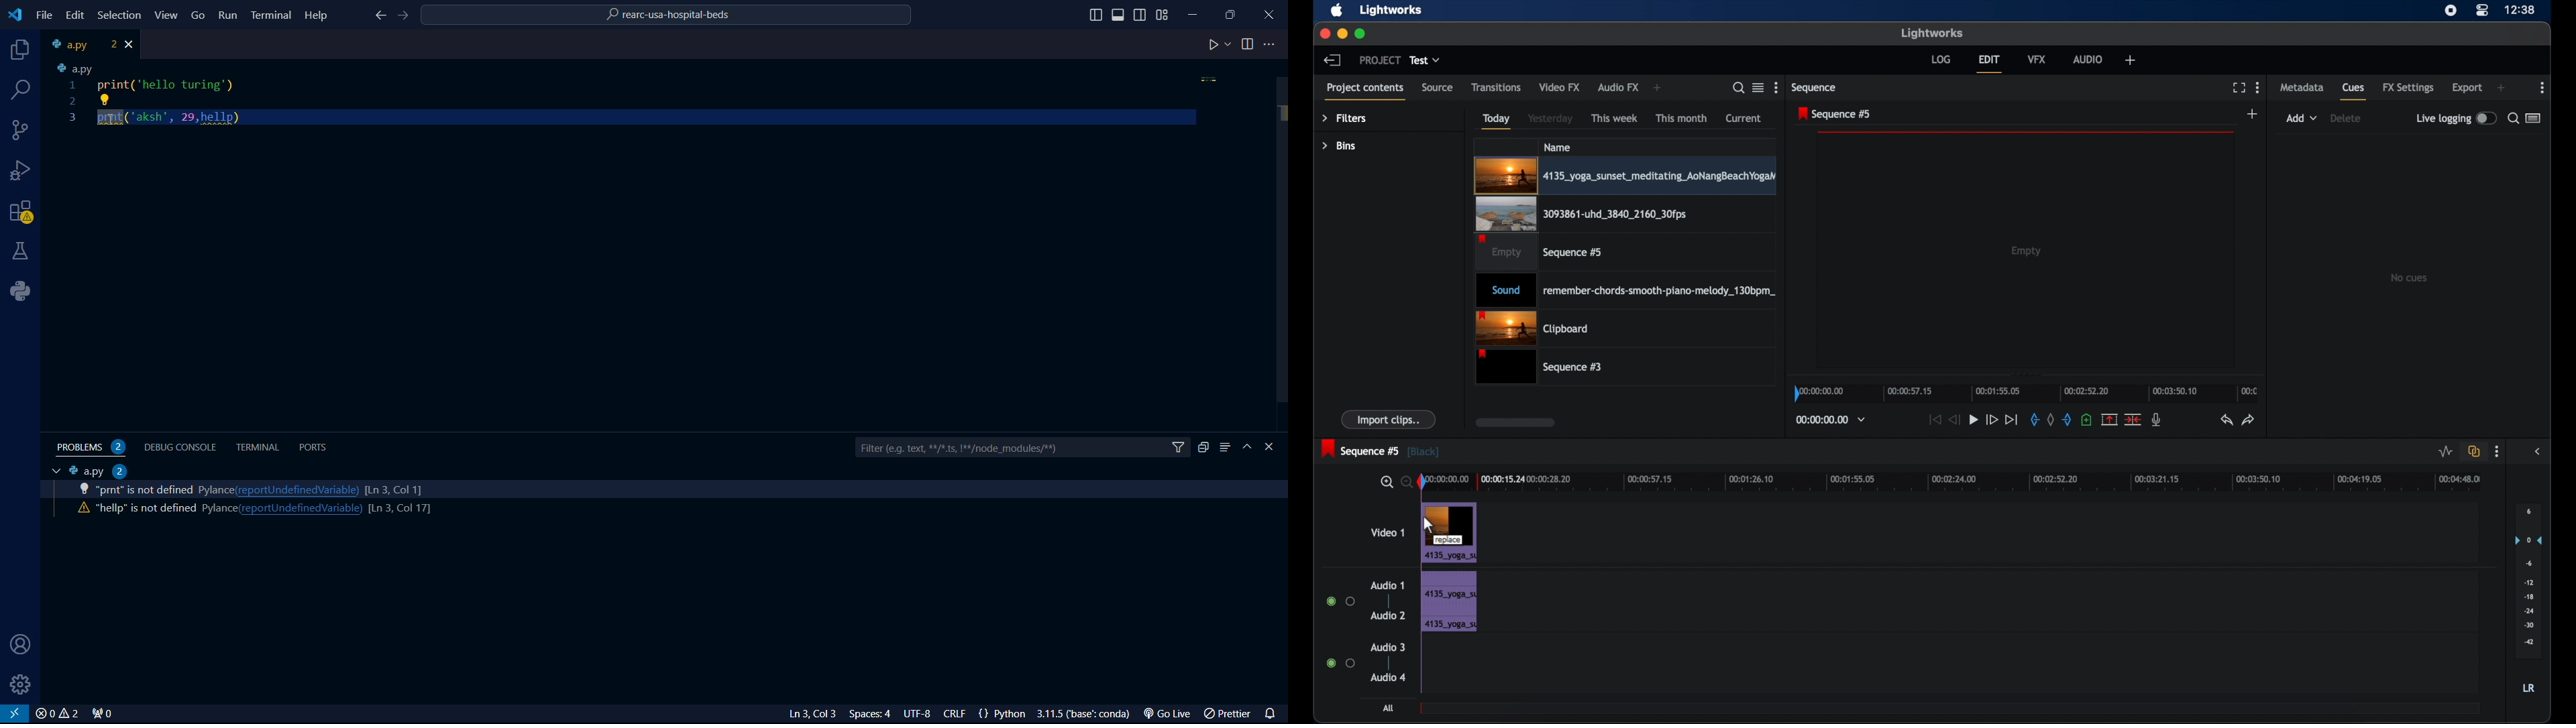 The width and height of the screenshot is (2576, 728). Describe the element at coordinates (1426, 60) in the screenshot. I see `test dropdown` at that location.